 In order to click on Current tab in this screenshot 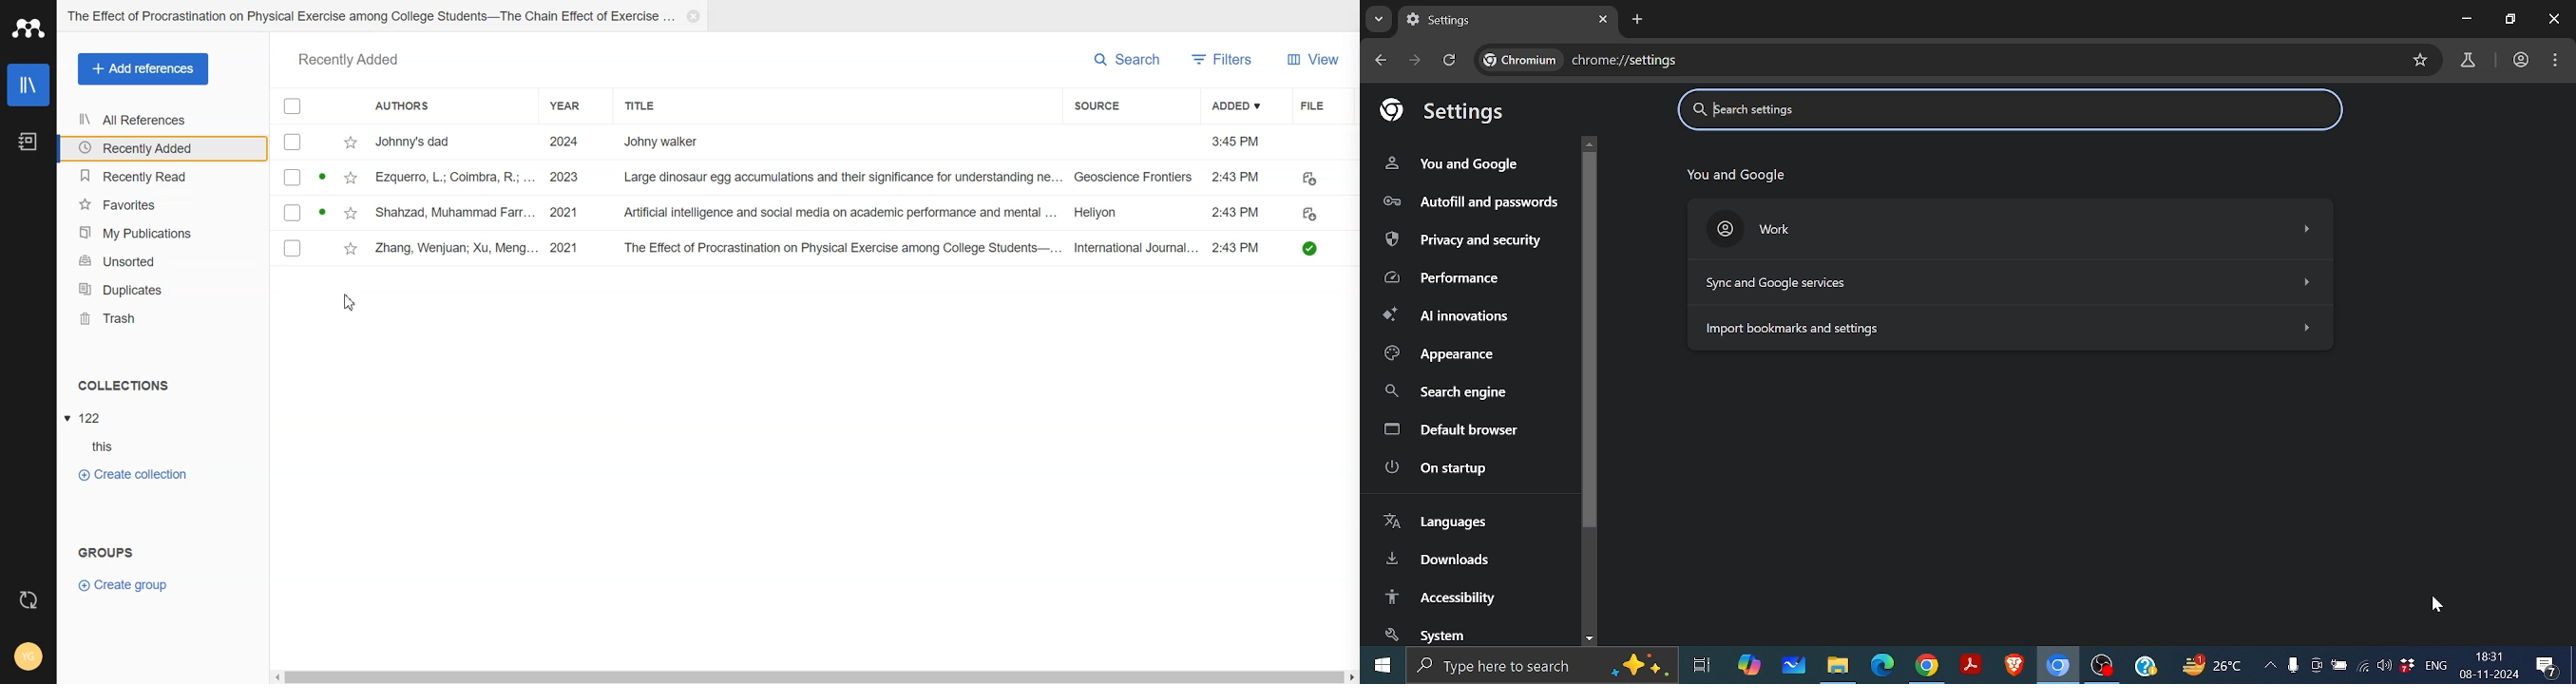, I will do `click(1495, 20)`.